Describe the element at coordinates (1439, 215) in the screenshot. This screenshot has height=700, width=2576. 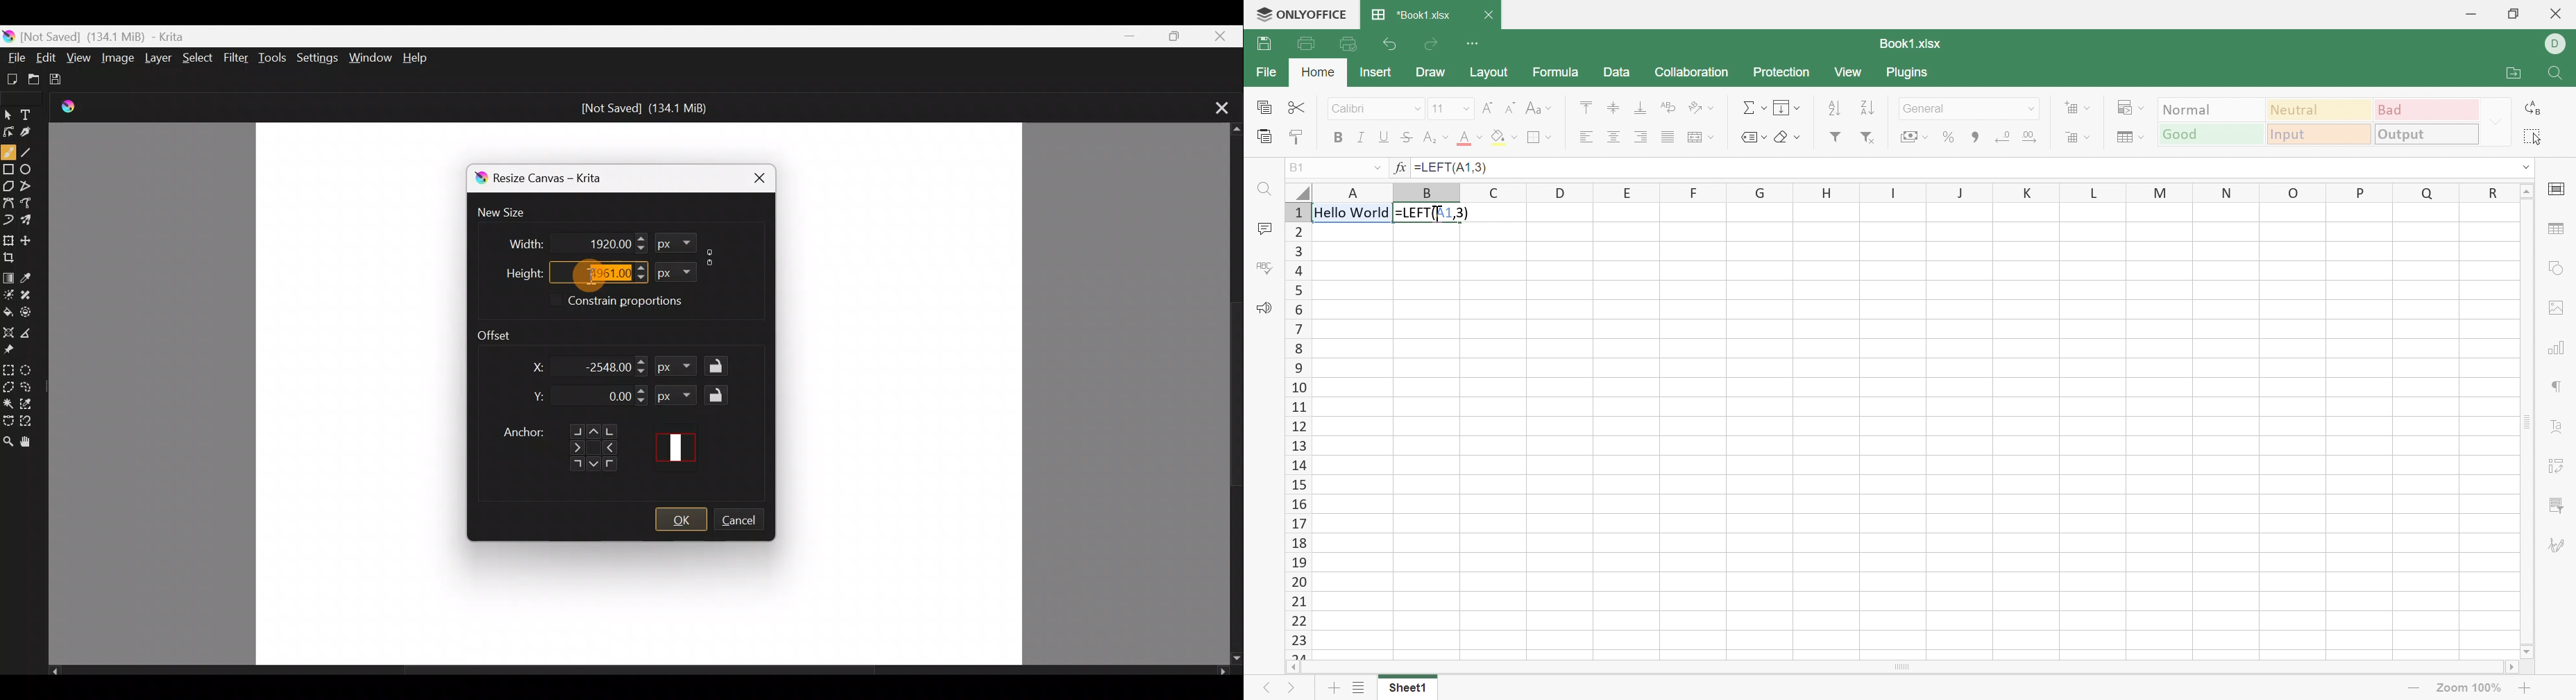
I see `Cursor` at that location.